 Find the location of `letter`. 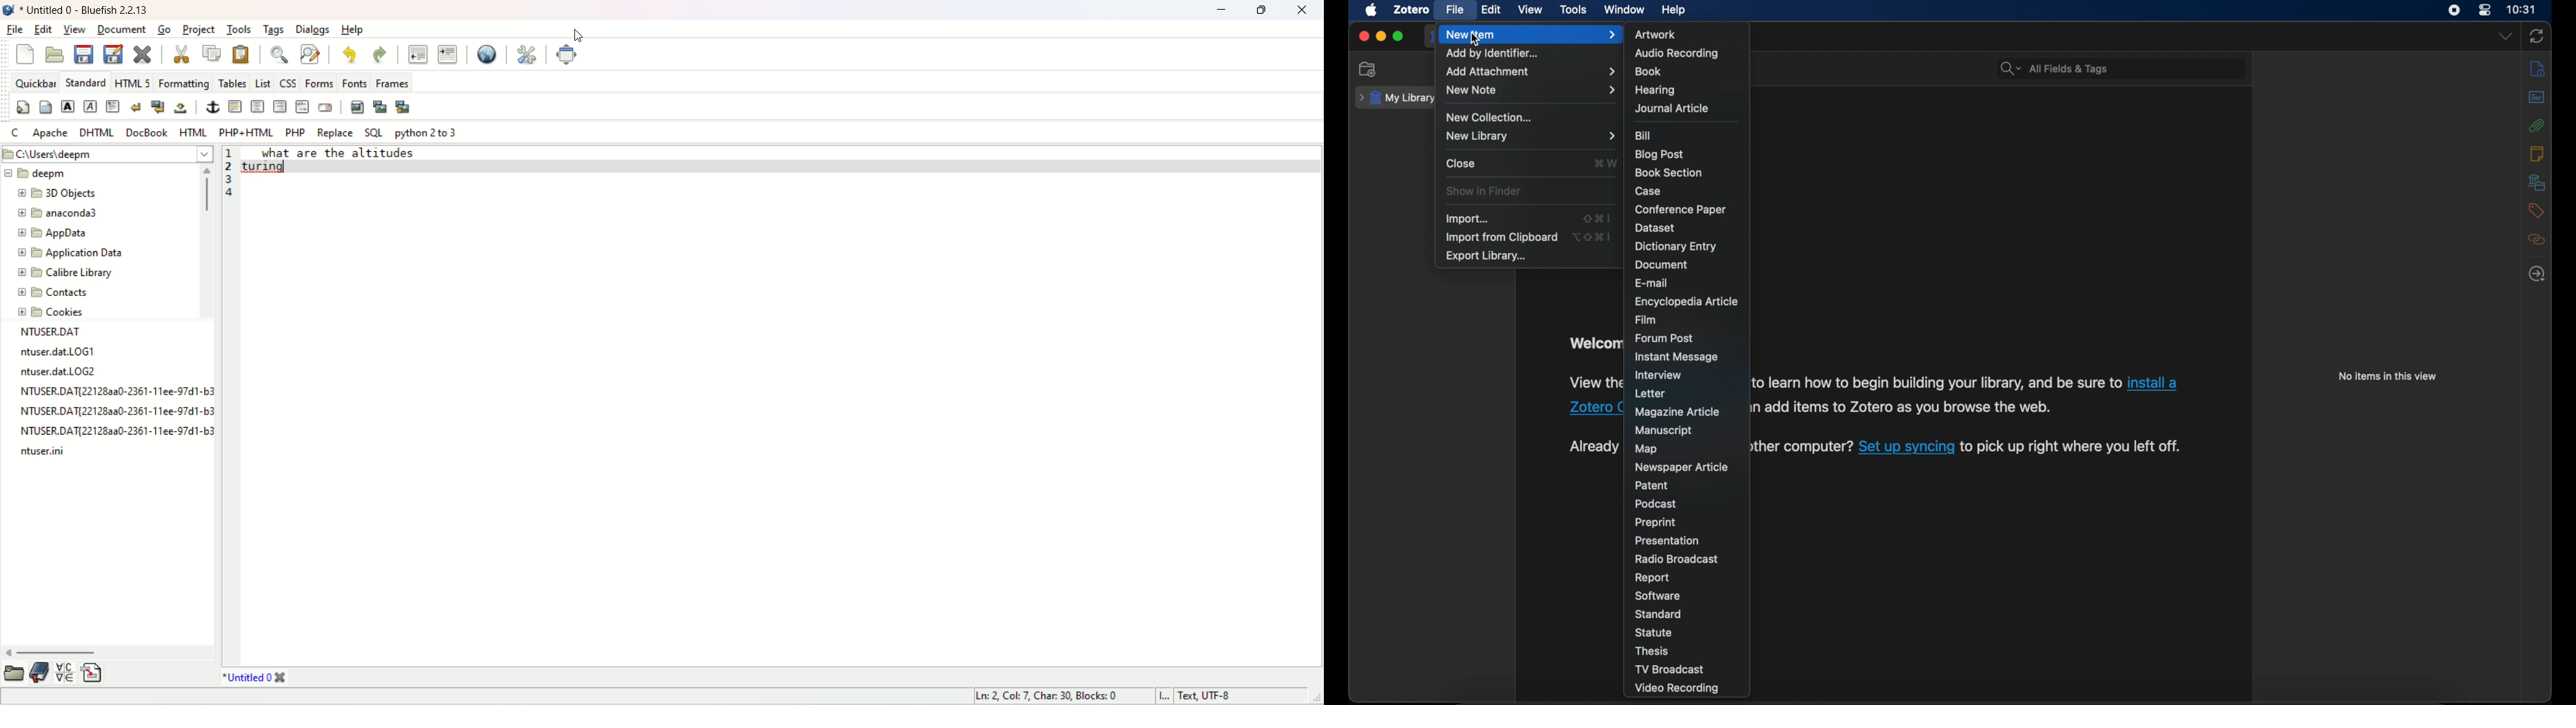

letter is located at coordinates (1651, 394).